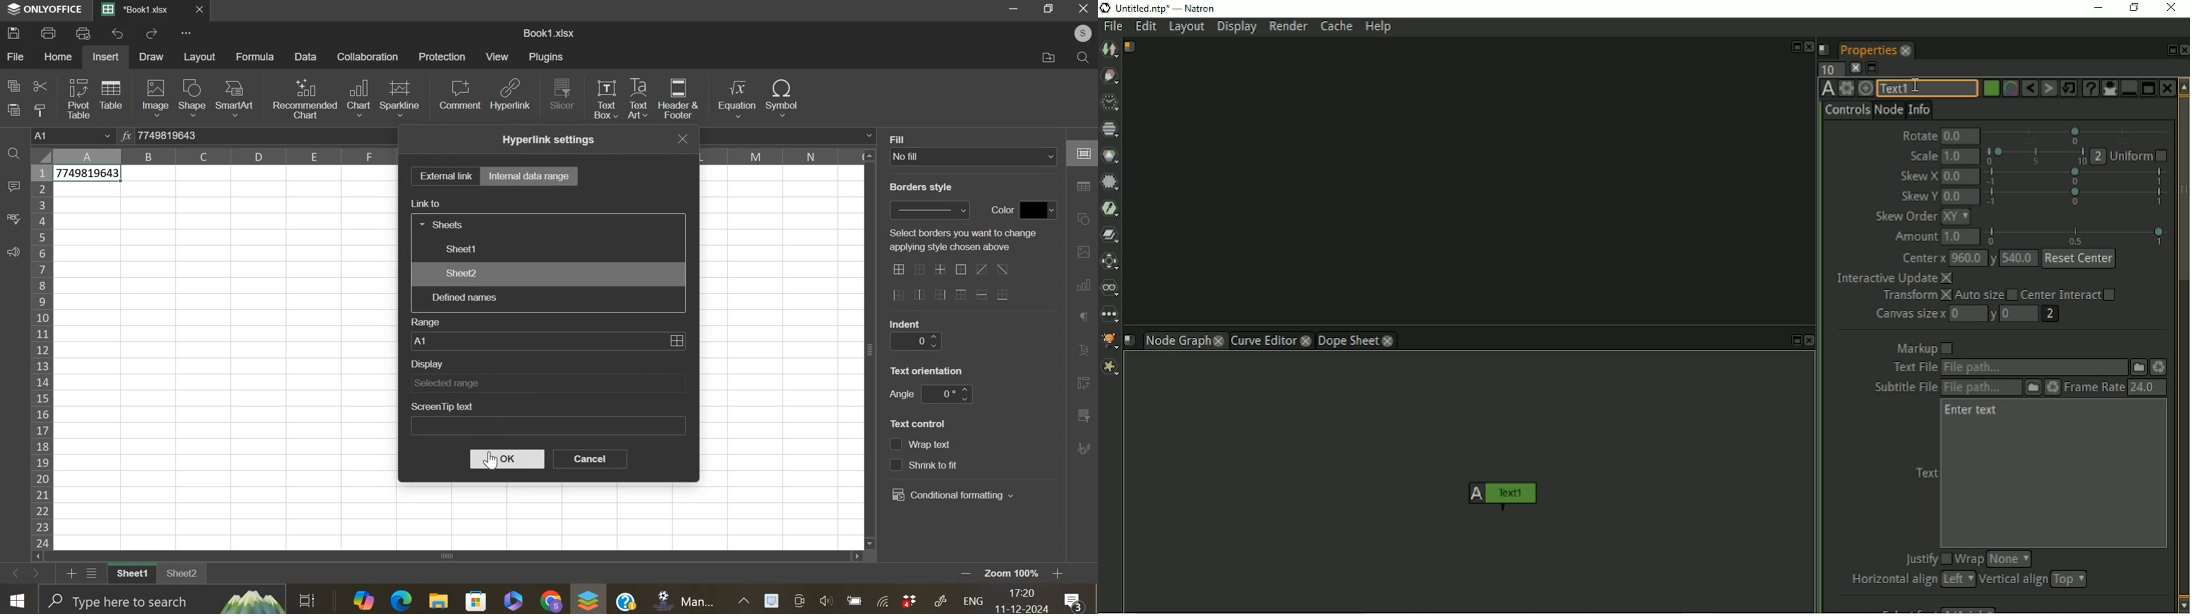  Describe the element at coordinates (678, 99) in the screenshot. I see `header & footer` at that location.